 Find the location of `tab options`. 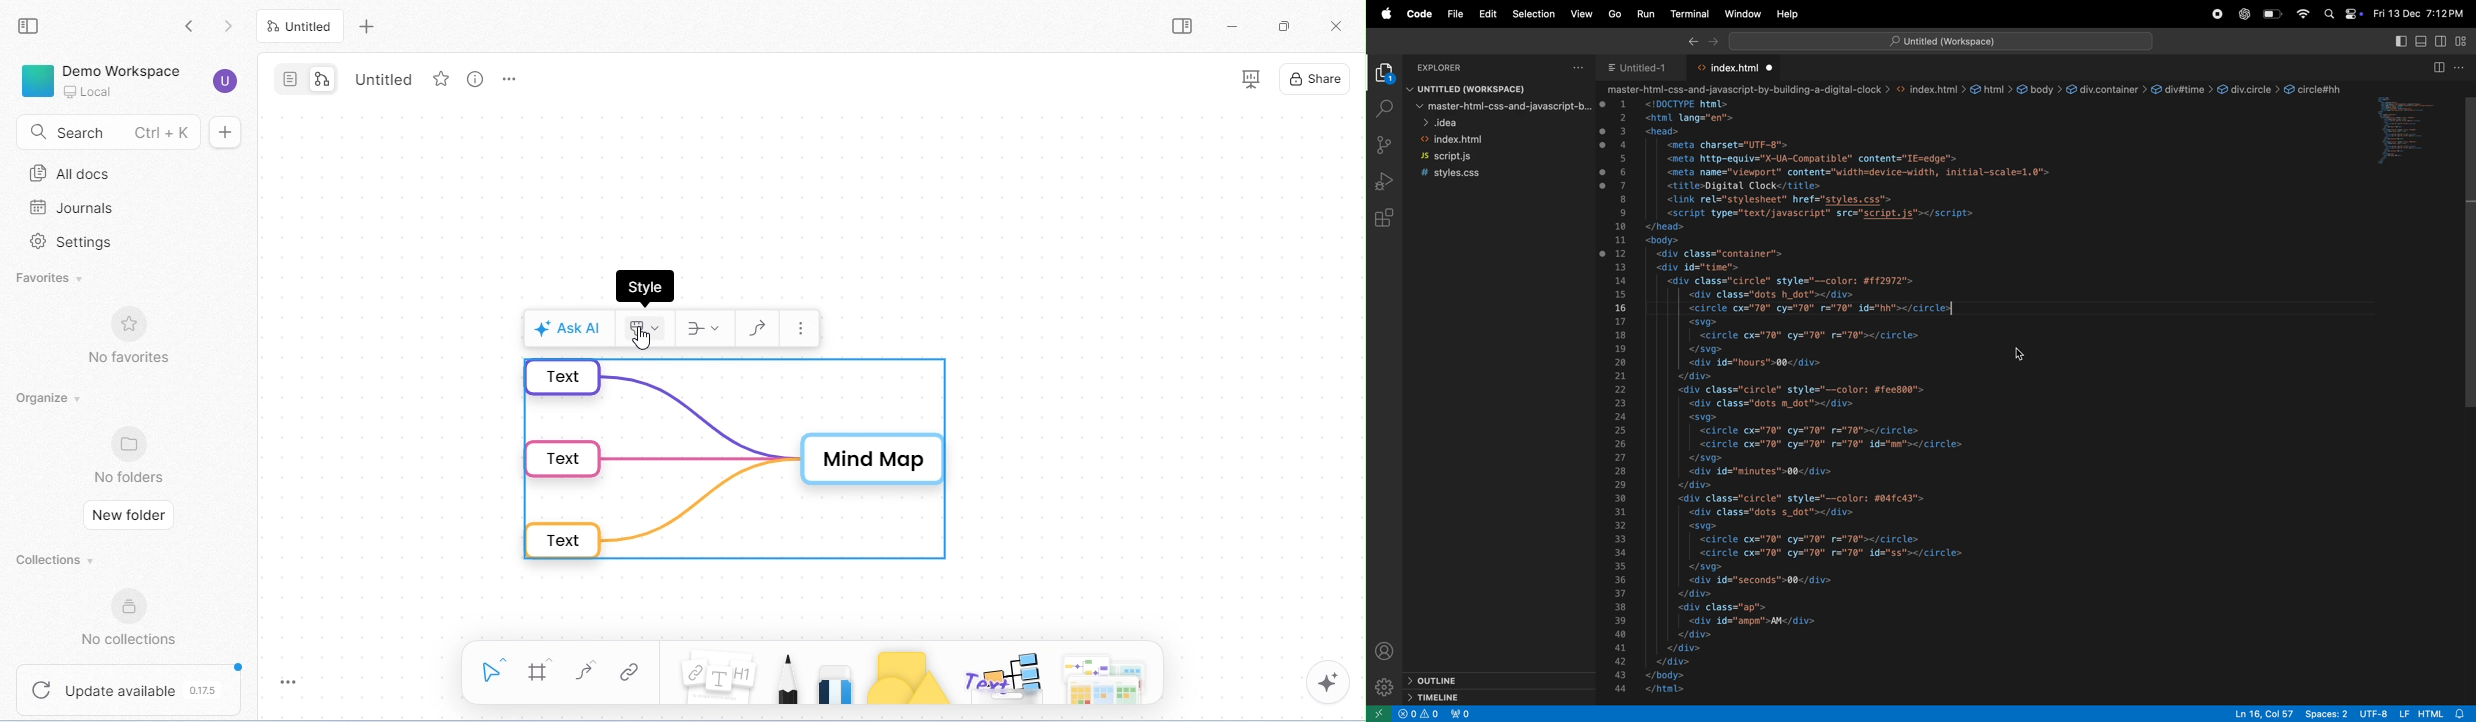

tab options is located at coordinates (508, 80).